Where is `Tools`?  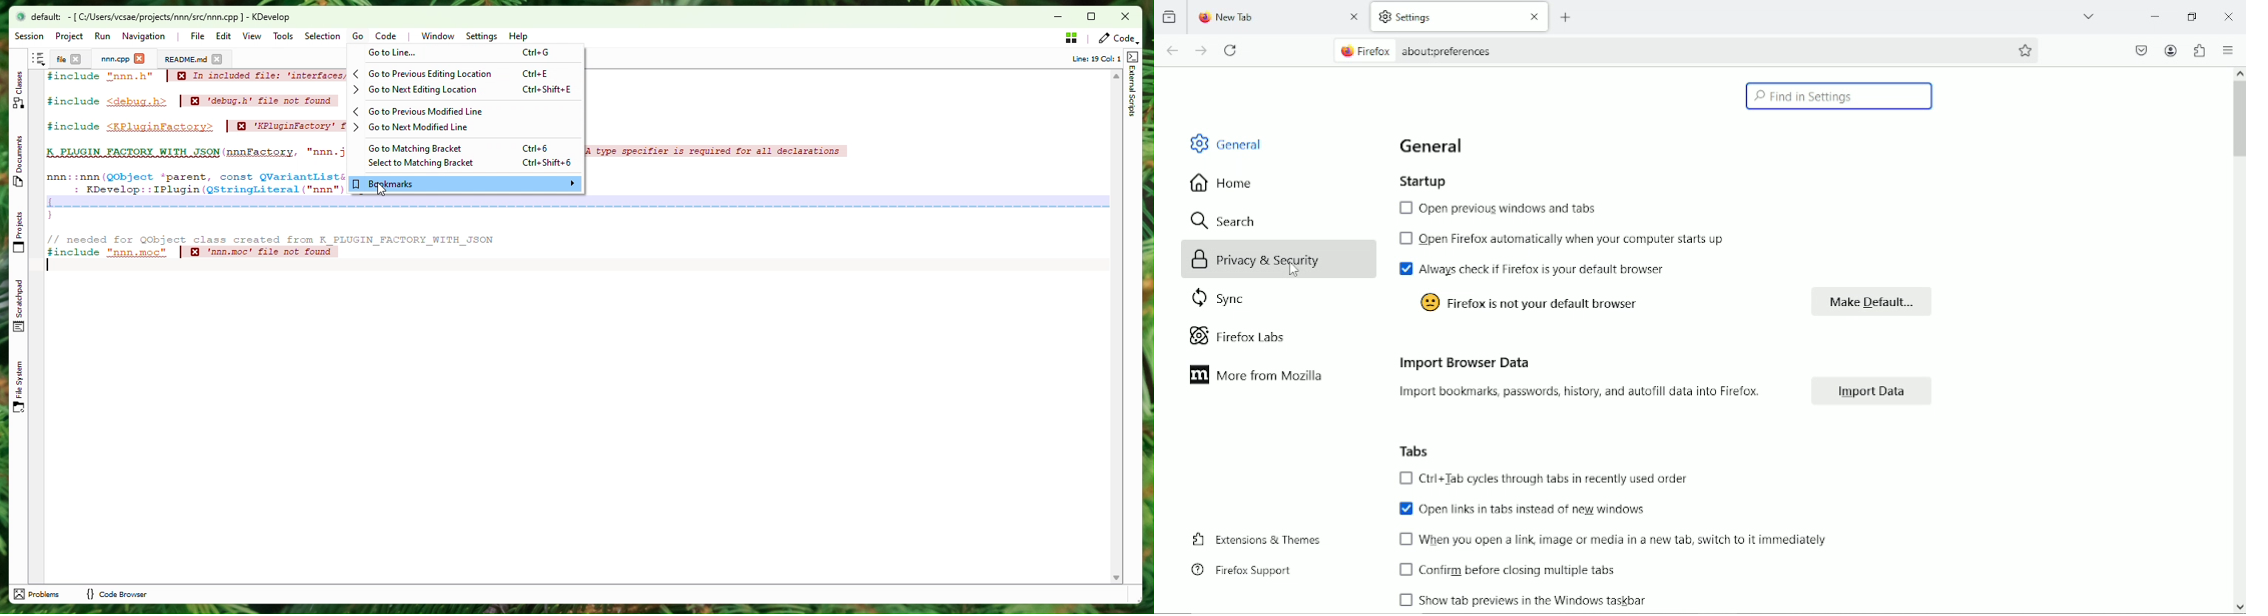 Tools is located at coordinates (286, 37).